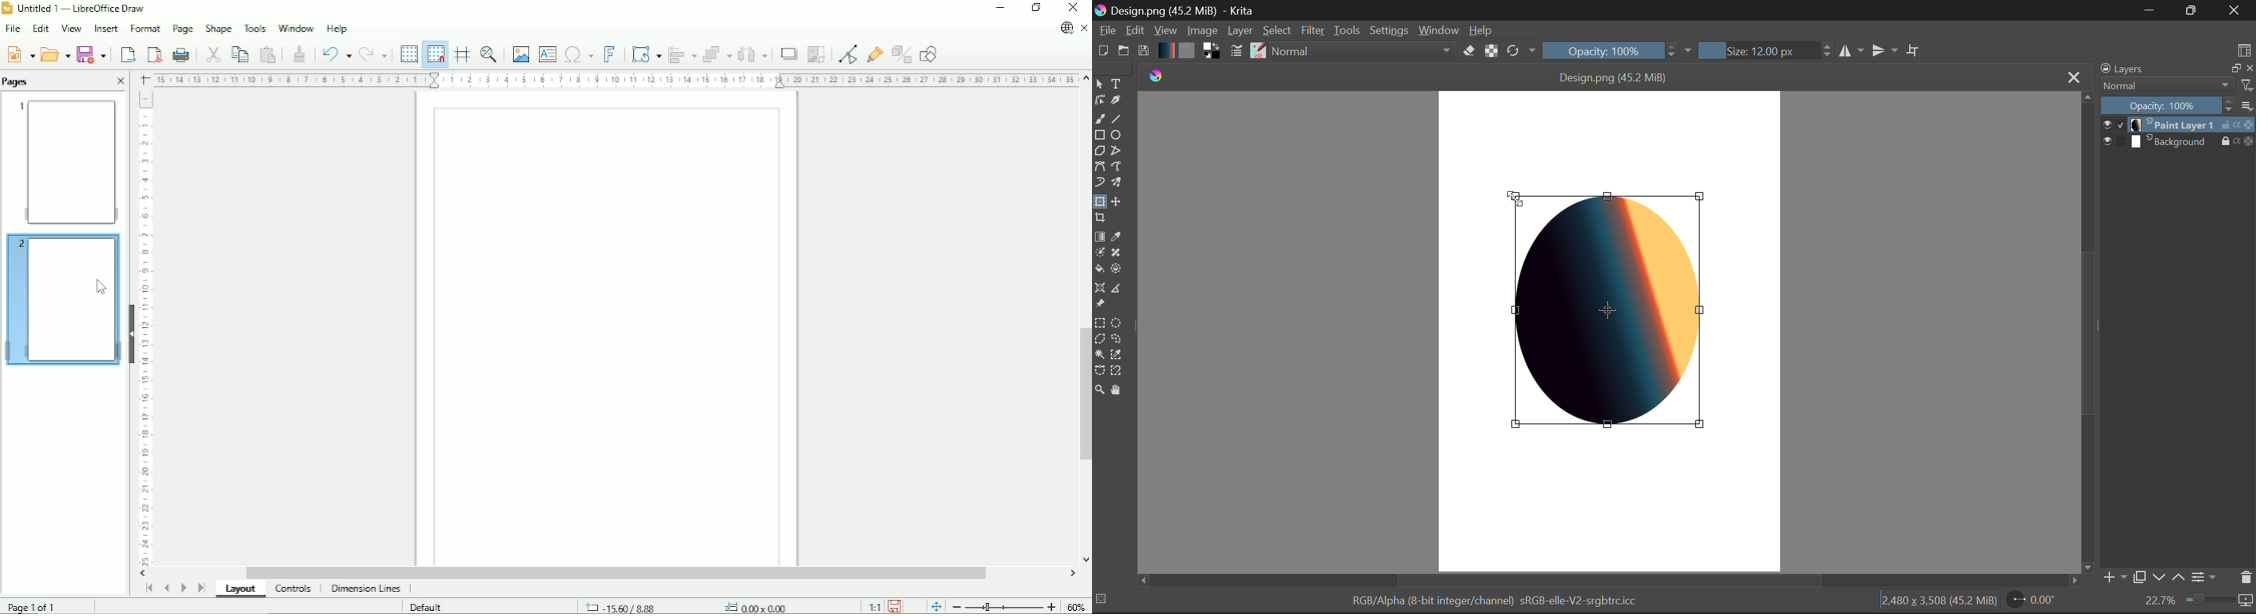 This screenshot has width=2268, height=616. I want to click on Window, so click(1438, 31).